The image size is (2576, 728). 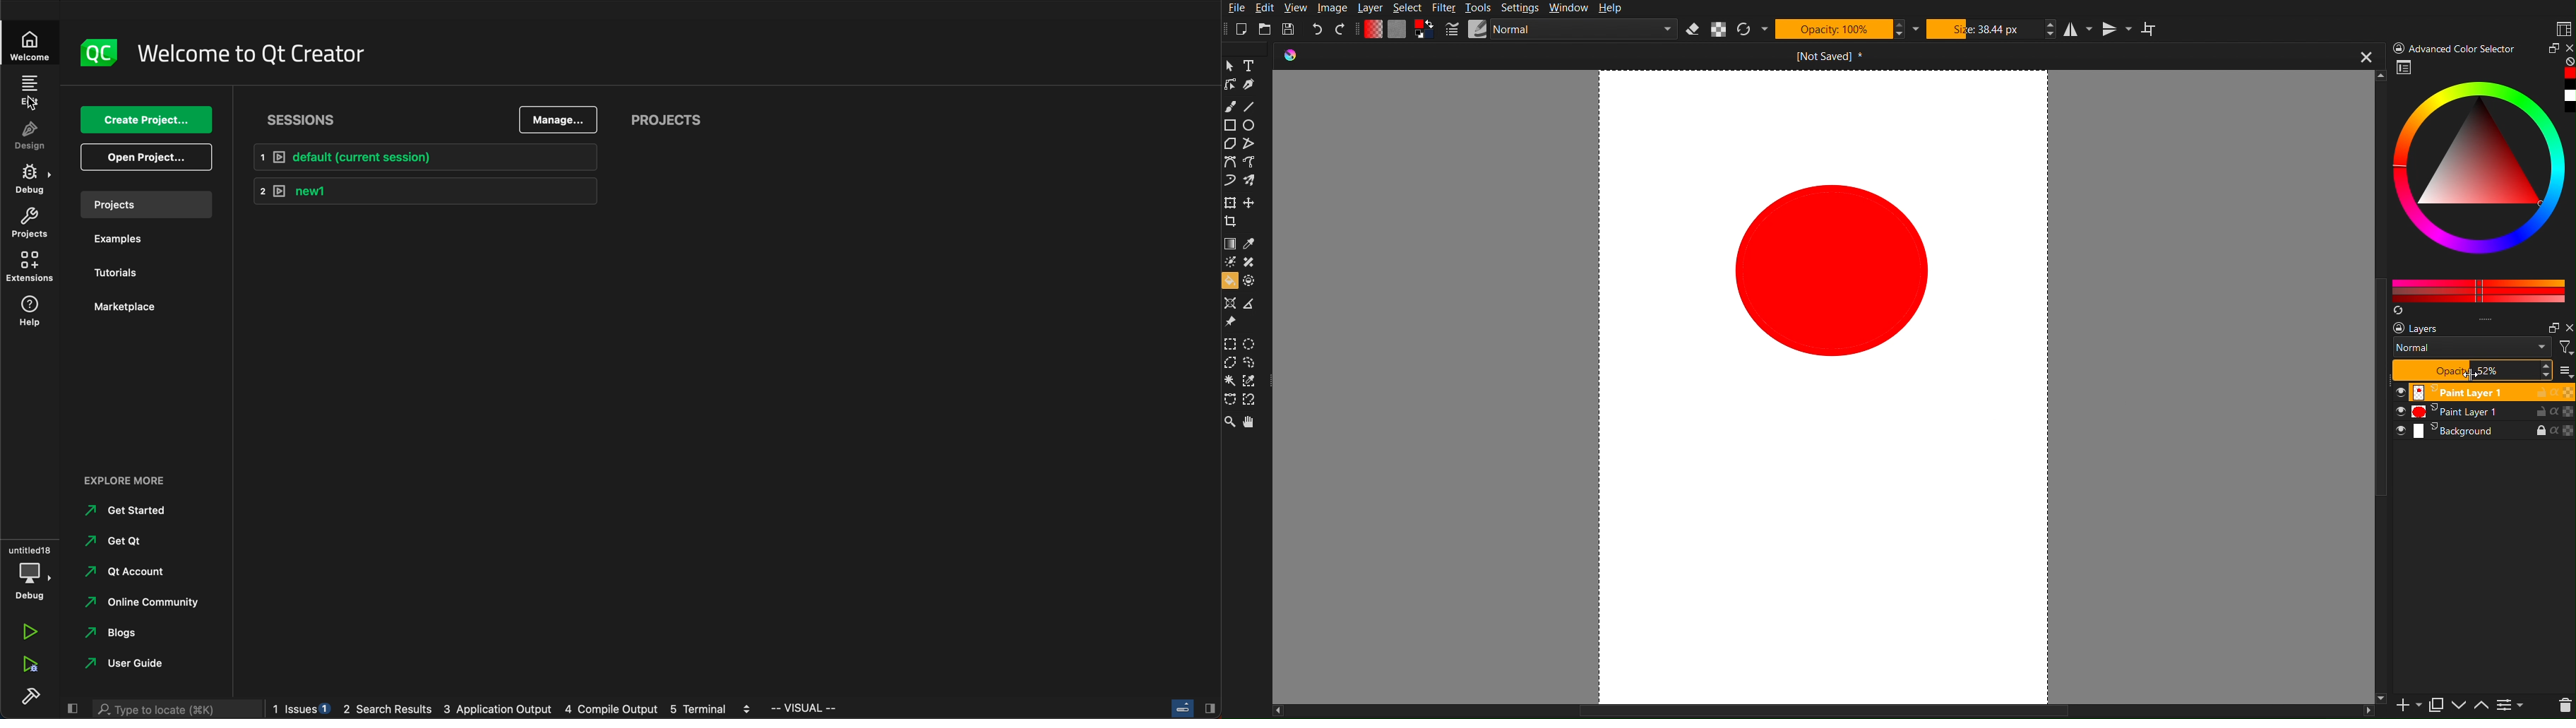 What do you see at coordinates (1253, 86) in the screenshot?
I see `Pen ` at bounding box center [1253, 86].